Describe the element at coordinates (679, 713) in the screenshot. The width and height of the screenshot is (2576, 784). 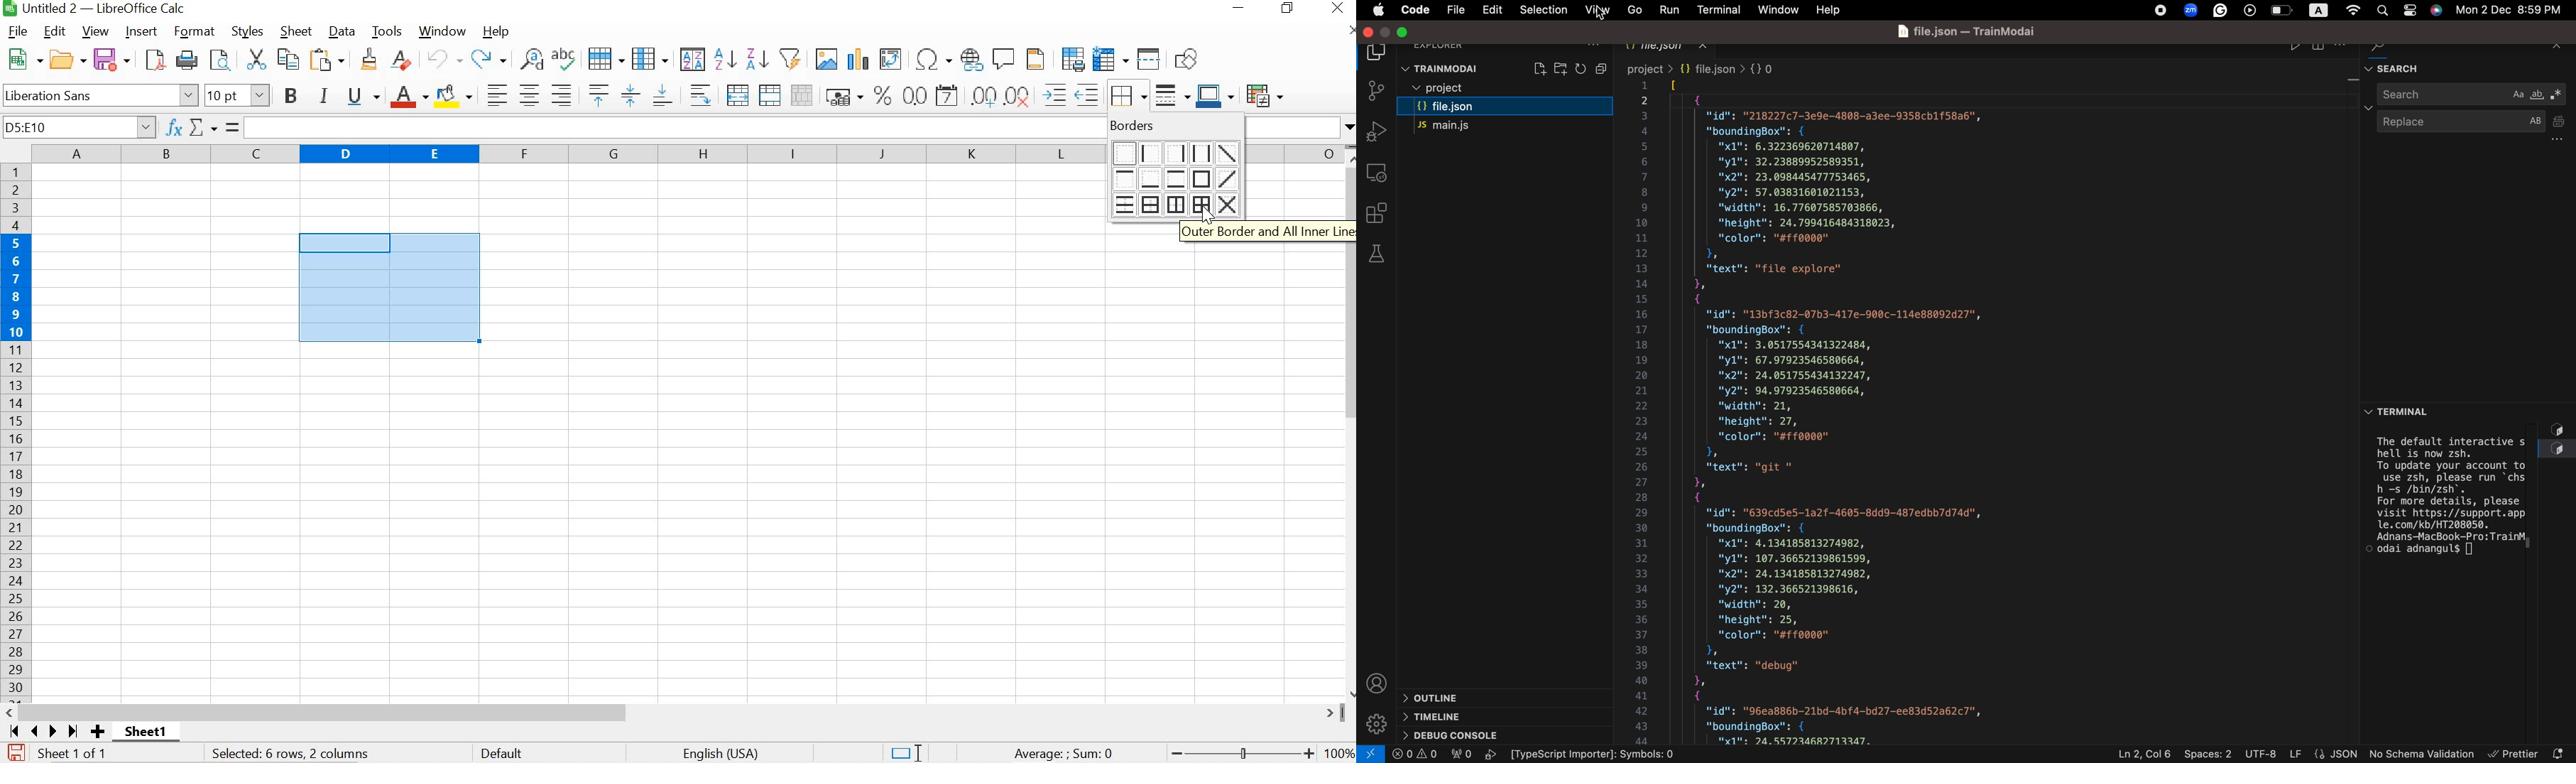
I see `scrollbar` at that location.